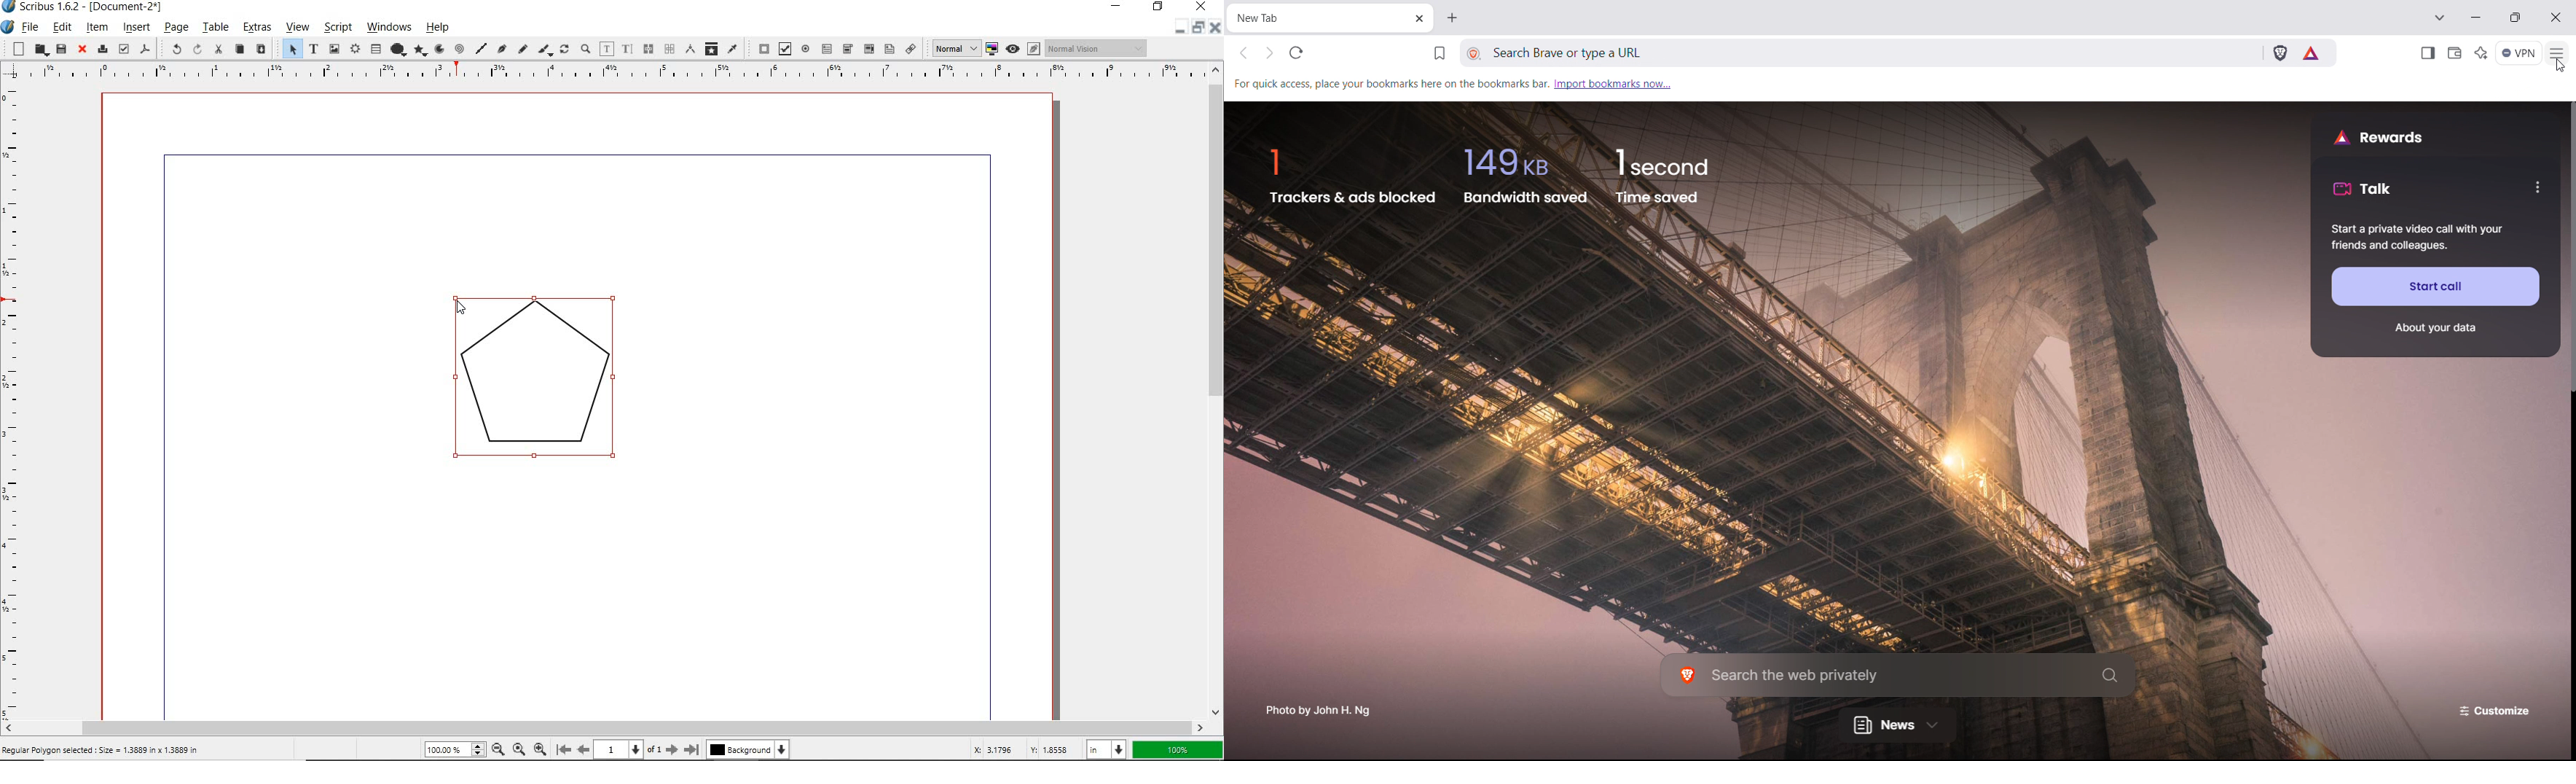 The width and height of the screenshot is (2576, 784). Describe the element at coordinates (666, 749) in the screenshot. I see `Move to next page` at that location.